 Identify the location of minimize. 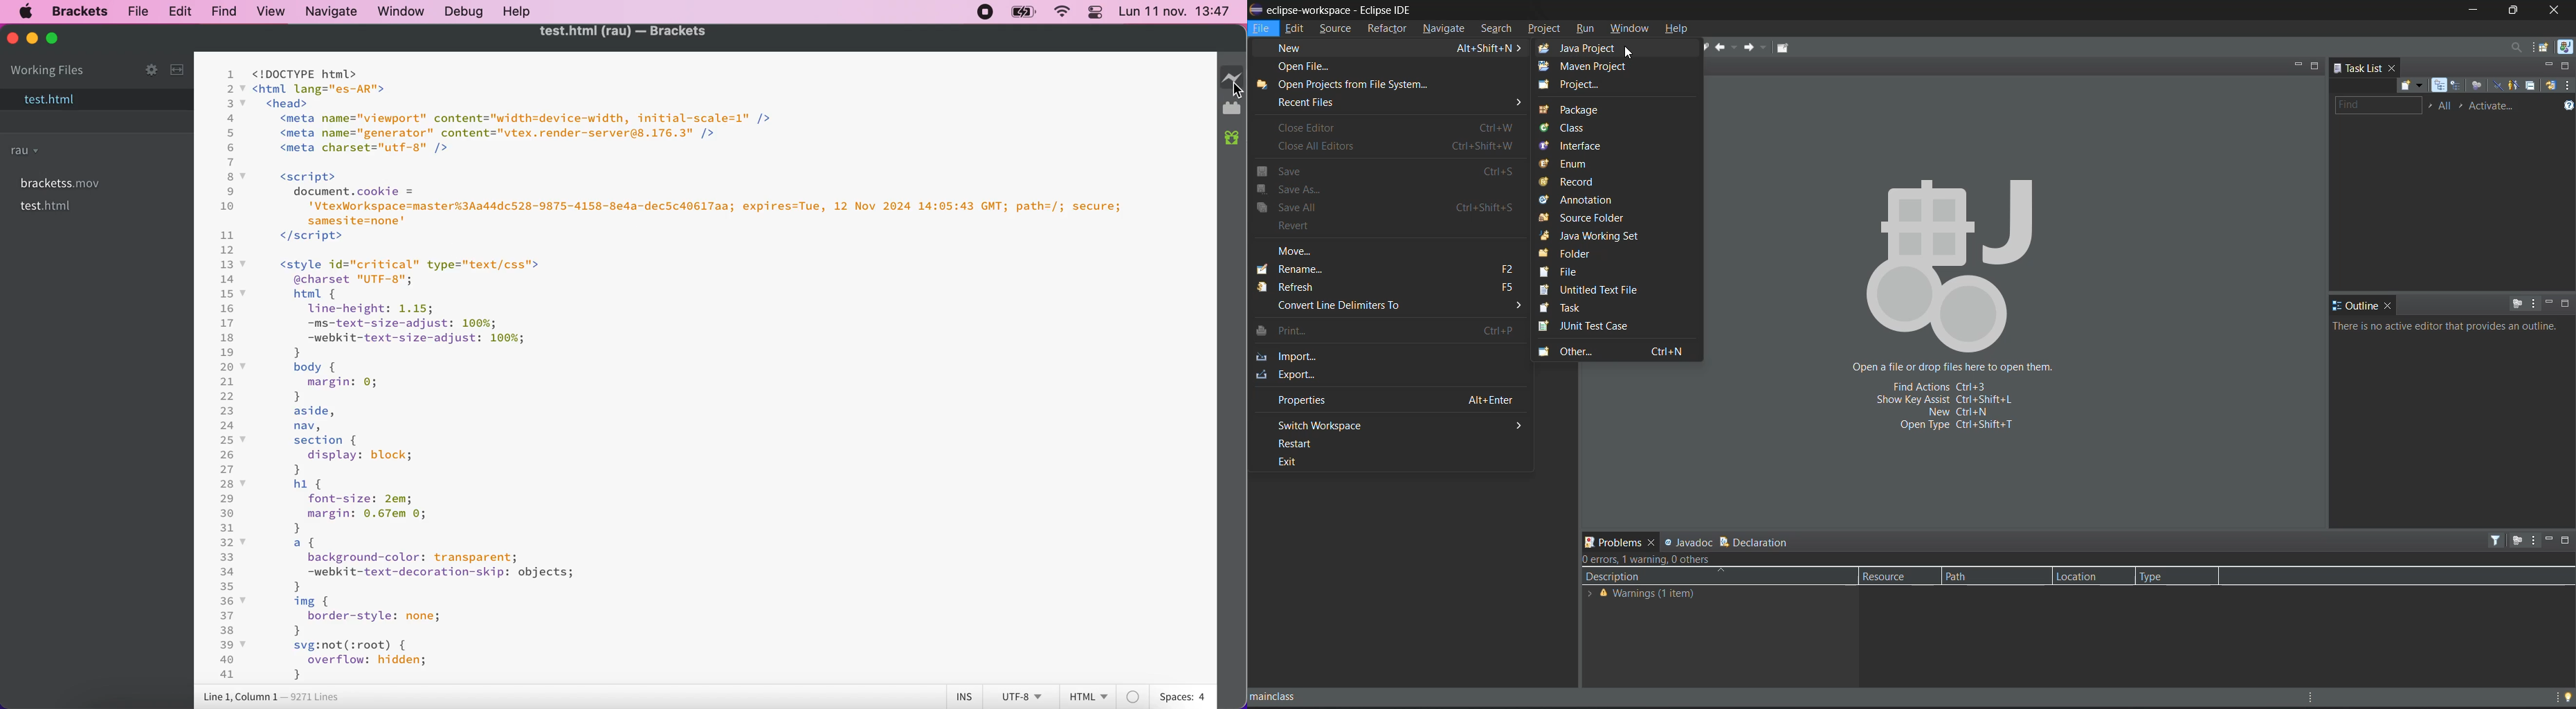
(32, 37).